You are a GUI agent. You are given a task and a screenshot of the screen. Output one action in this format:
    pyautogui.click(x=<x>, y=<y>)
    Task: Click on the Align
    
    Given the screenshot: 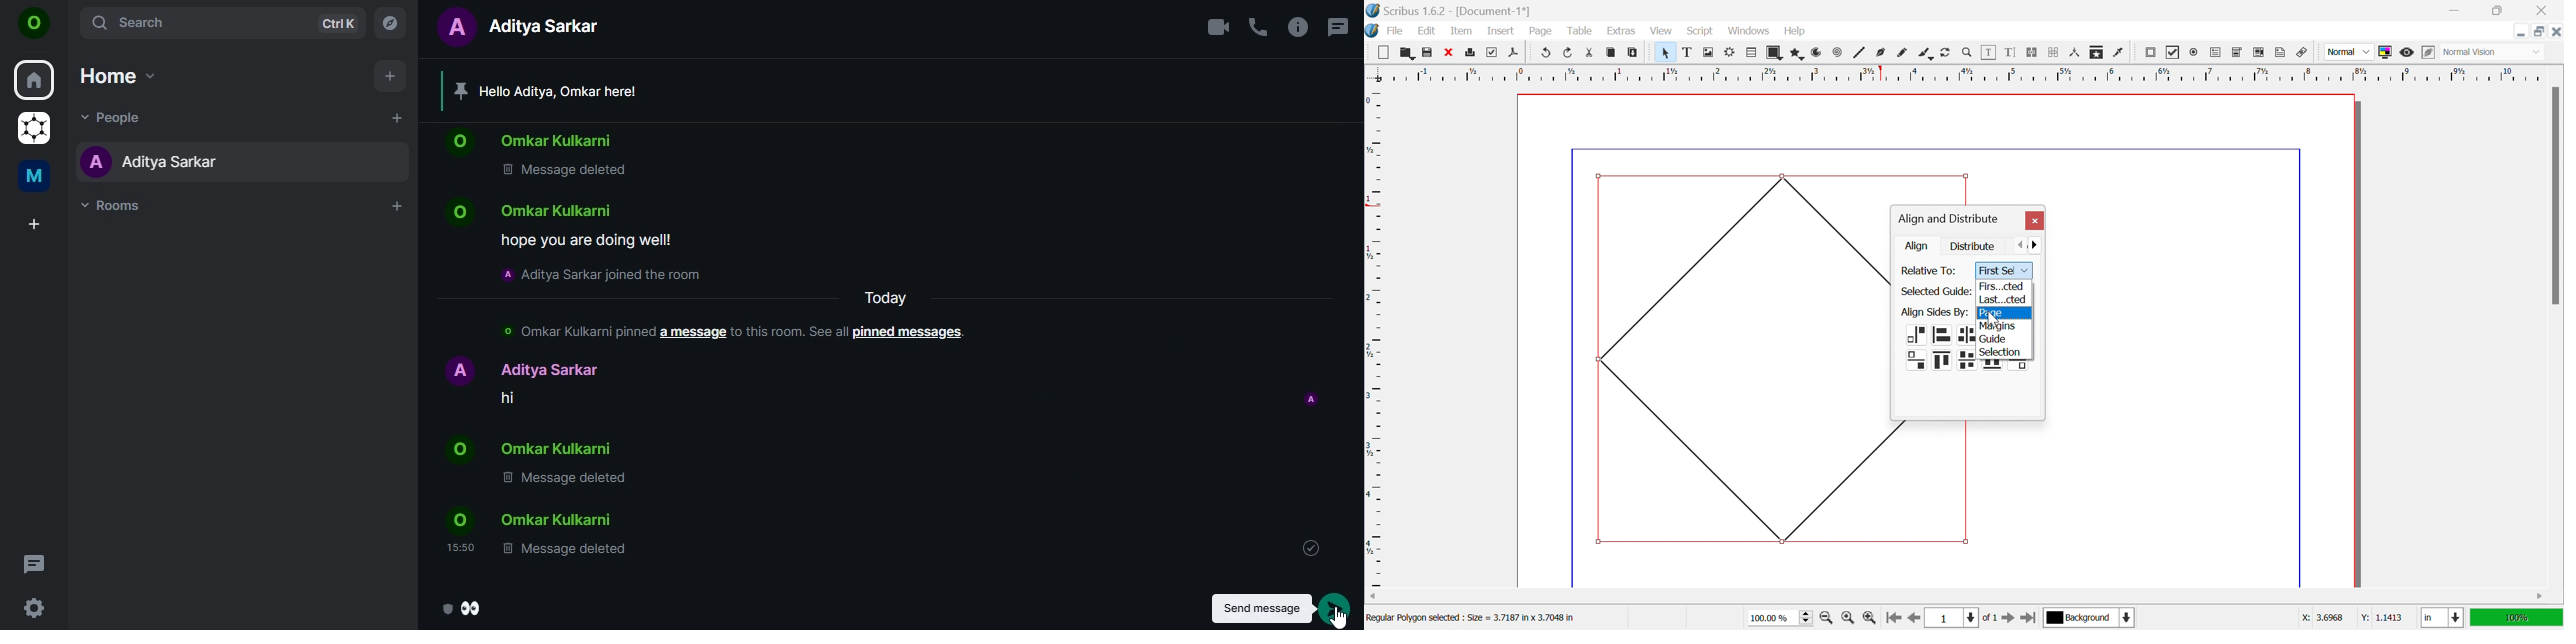 What is the action you would take?
    pyautogui.click(x=1918, y=246)
    